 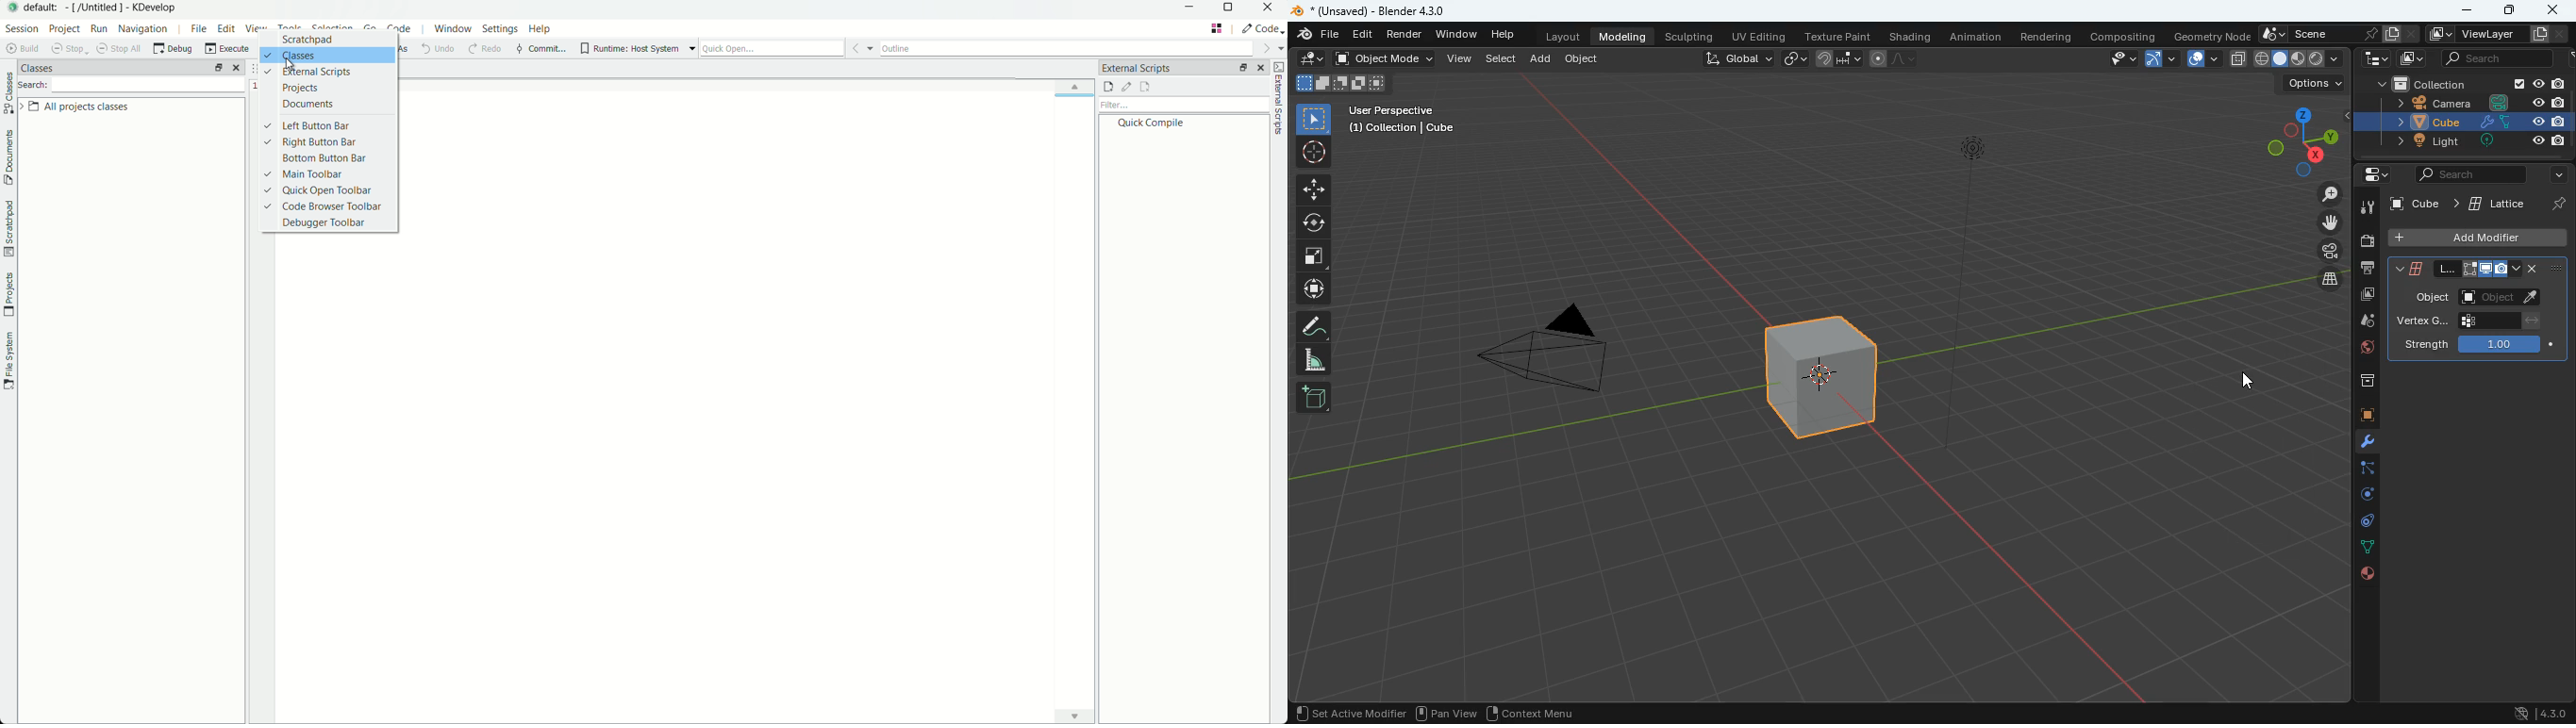 I want to click on photos, so click(x=2365, y=296).